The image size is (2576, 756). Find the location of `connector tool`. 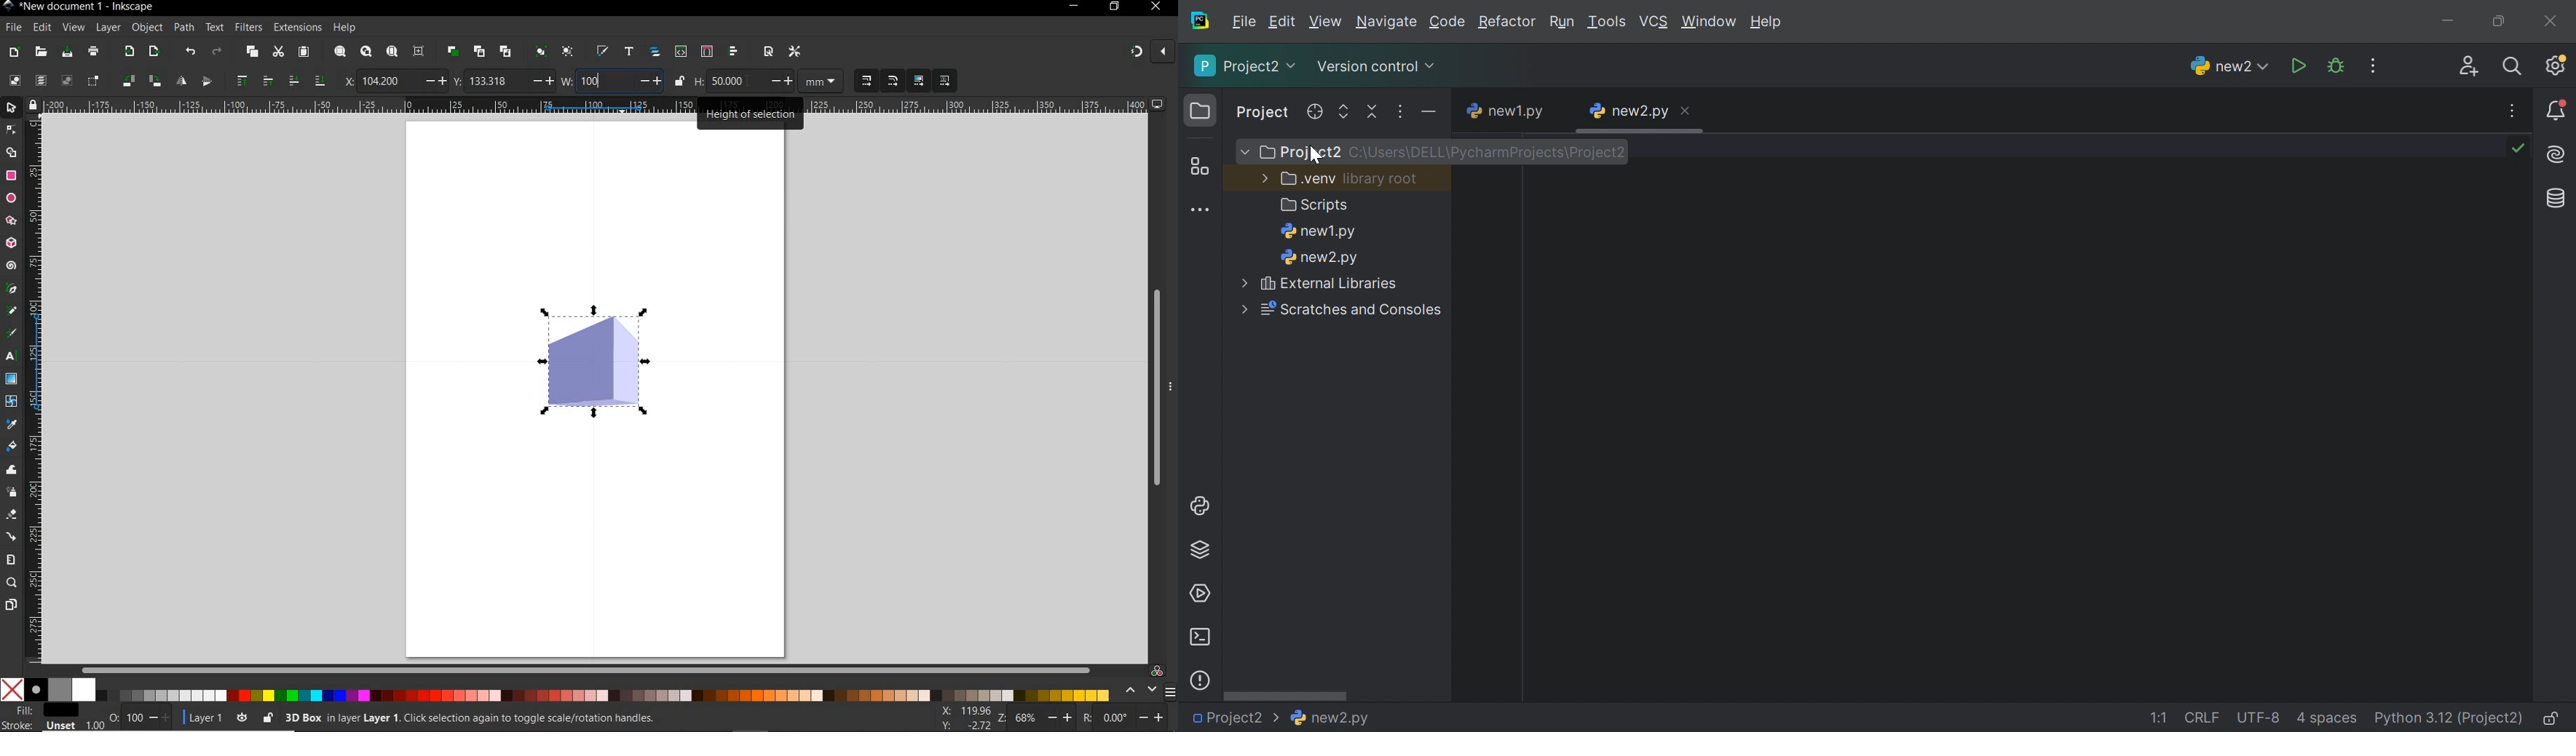

connector tool is located at coordinates (13, 537).